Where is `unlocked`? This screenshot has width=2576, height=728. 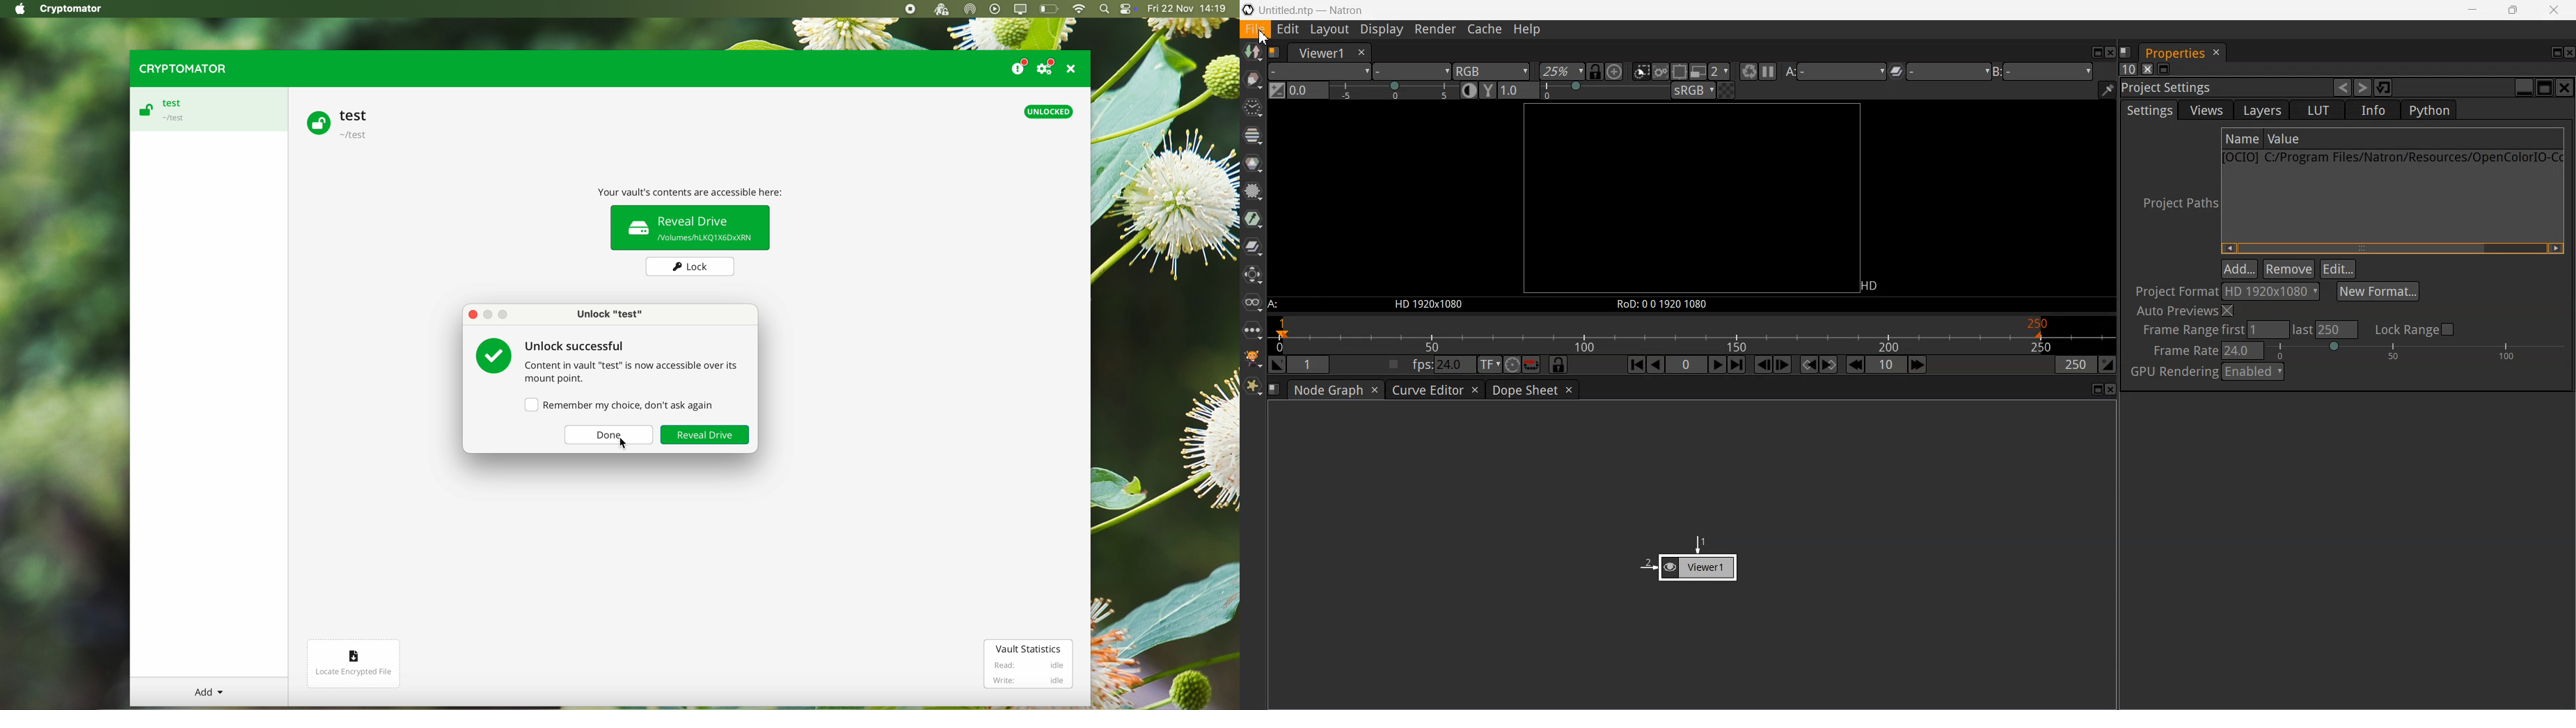
unlocked is located at coordinates (1051, 111).